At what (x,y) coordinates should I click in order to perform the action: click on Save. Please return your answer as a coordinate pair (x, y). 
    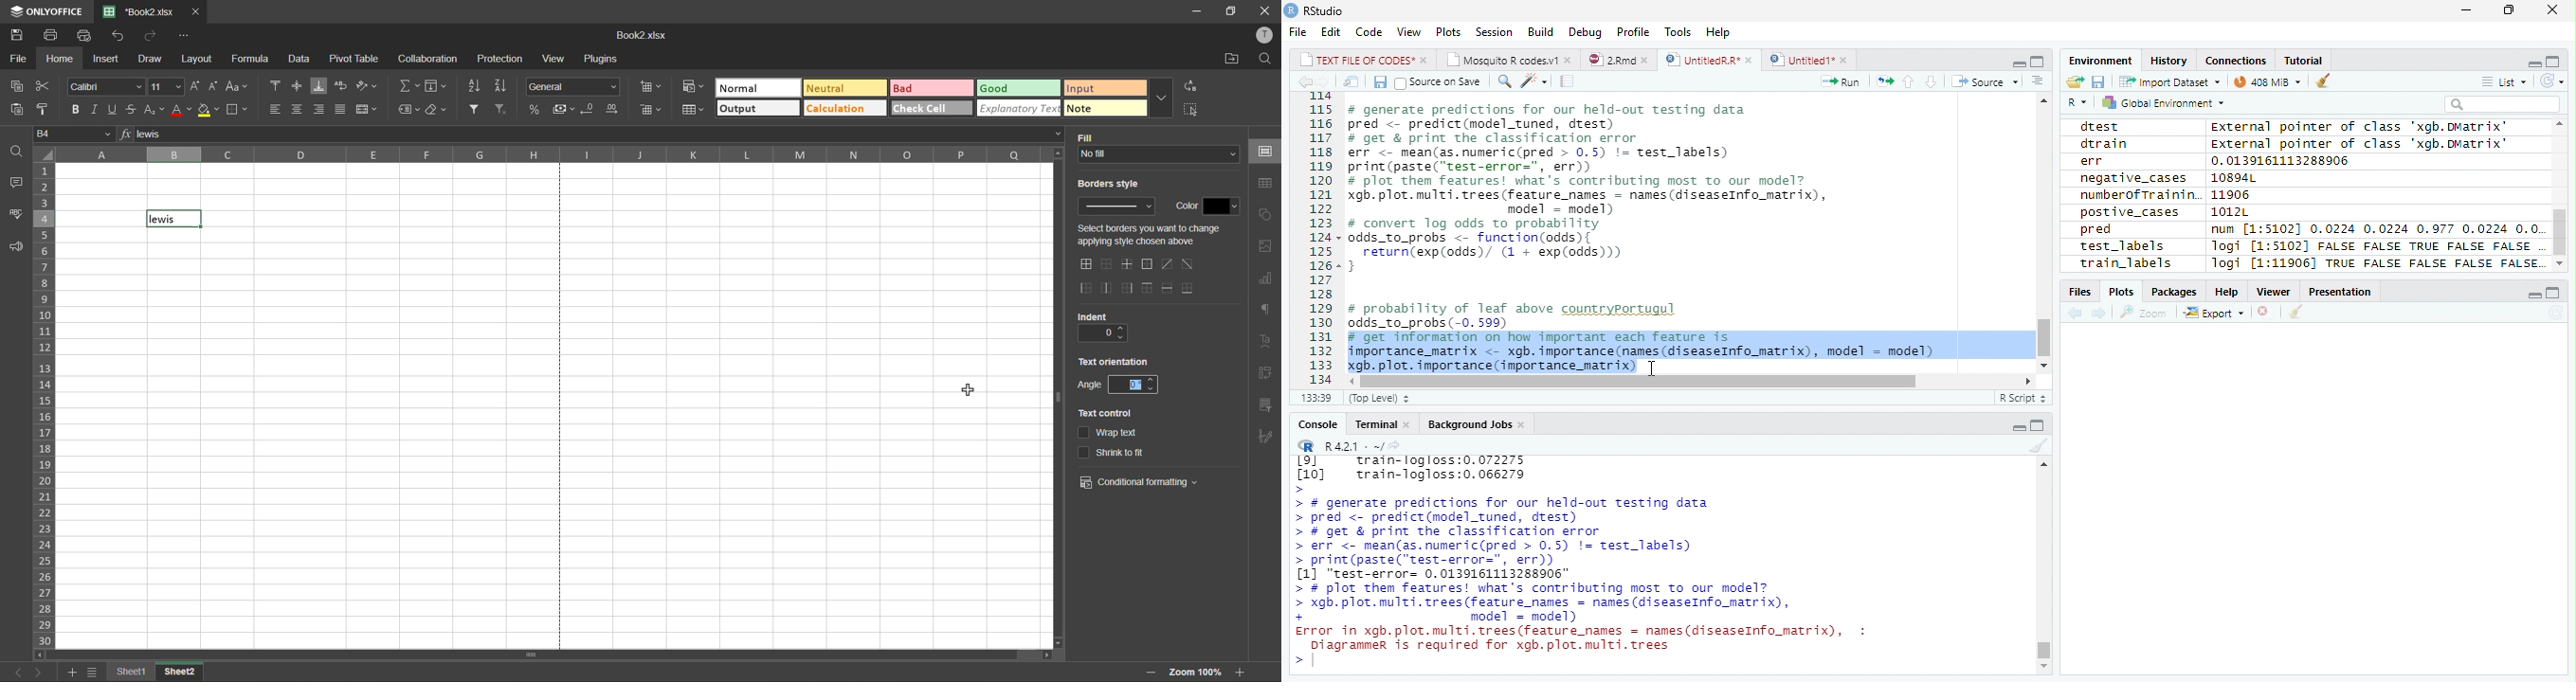
    Looking at the image, I should click on (1377, 81).